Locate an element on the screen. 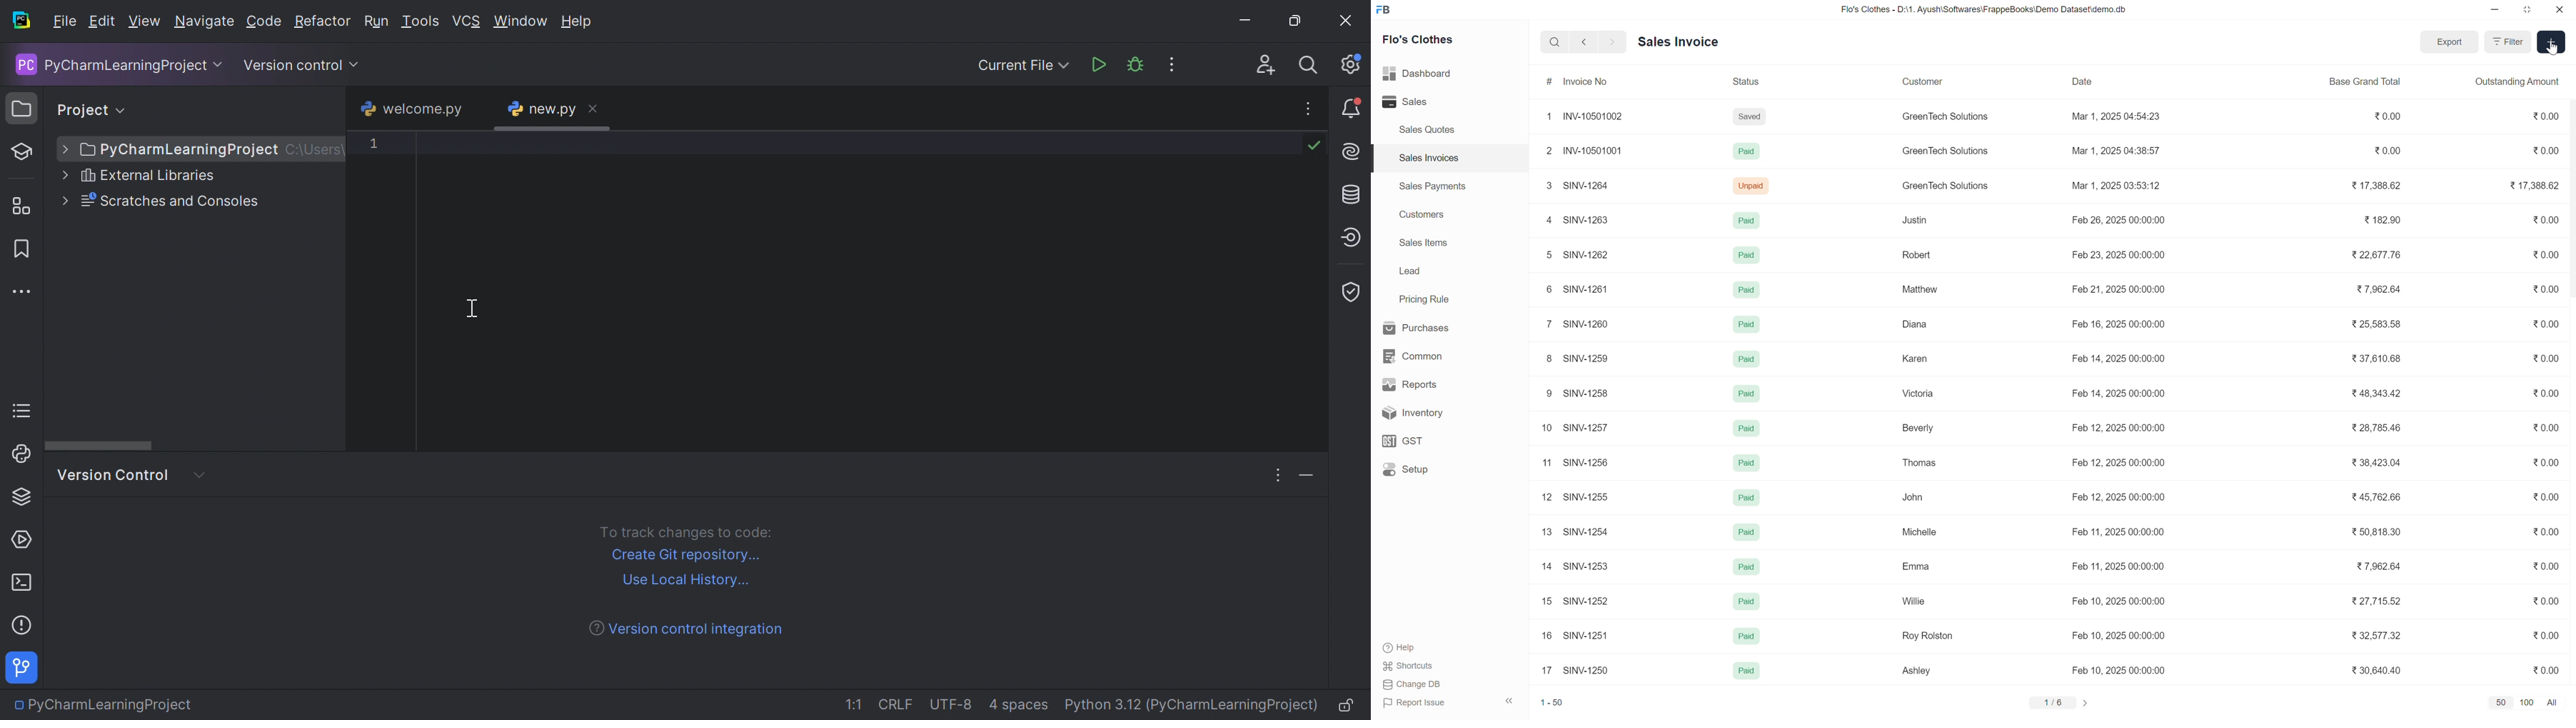 Image resolution: width=2576 pixels, height=728 pixels. ₹ 0.00 is located at coordinates (2545, 257).